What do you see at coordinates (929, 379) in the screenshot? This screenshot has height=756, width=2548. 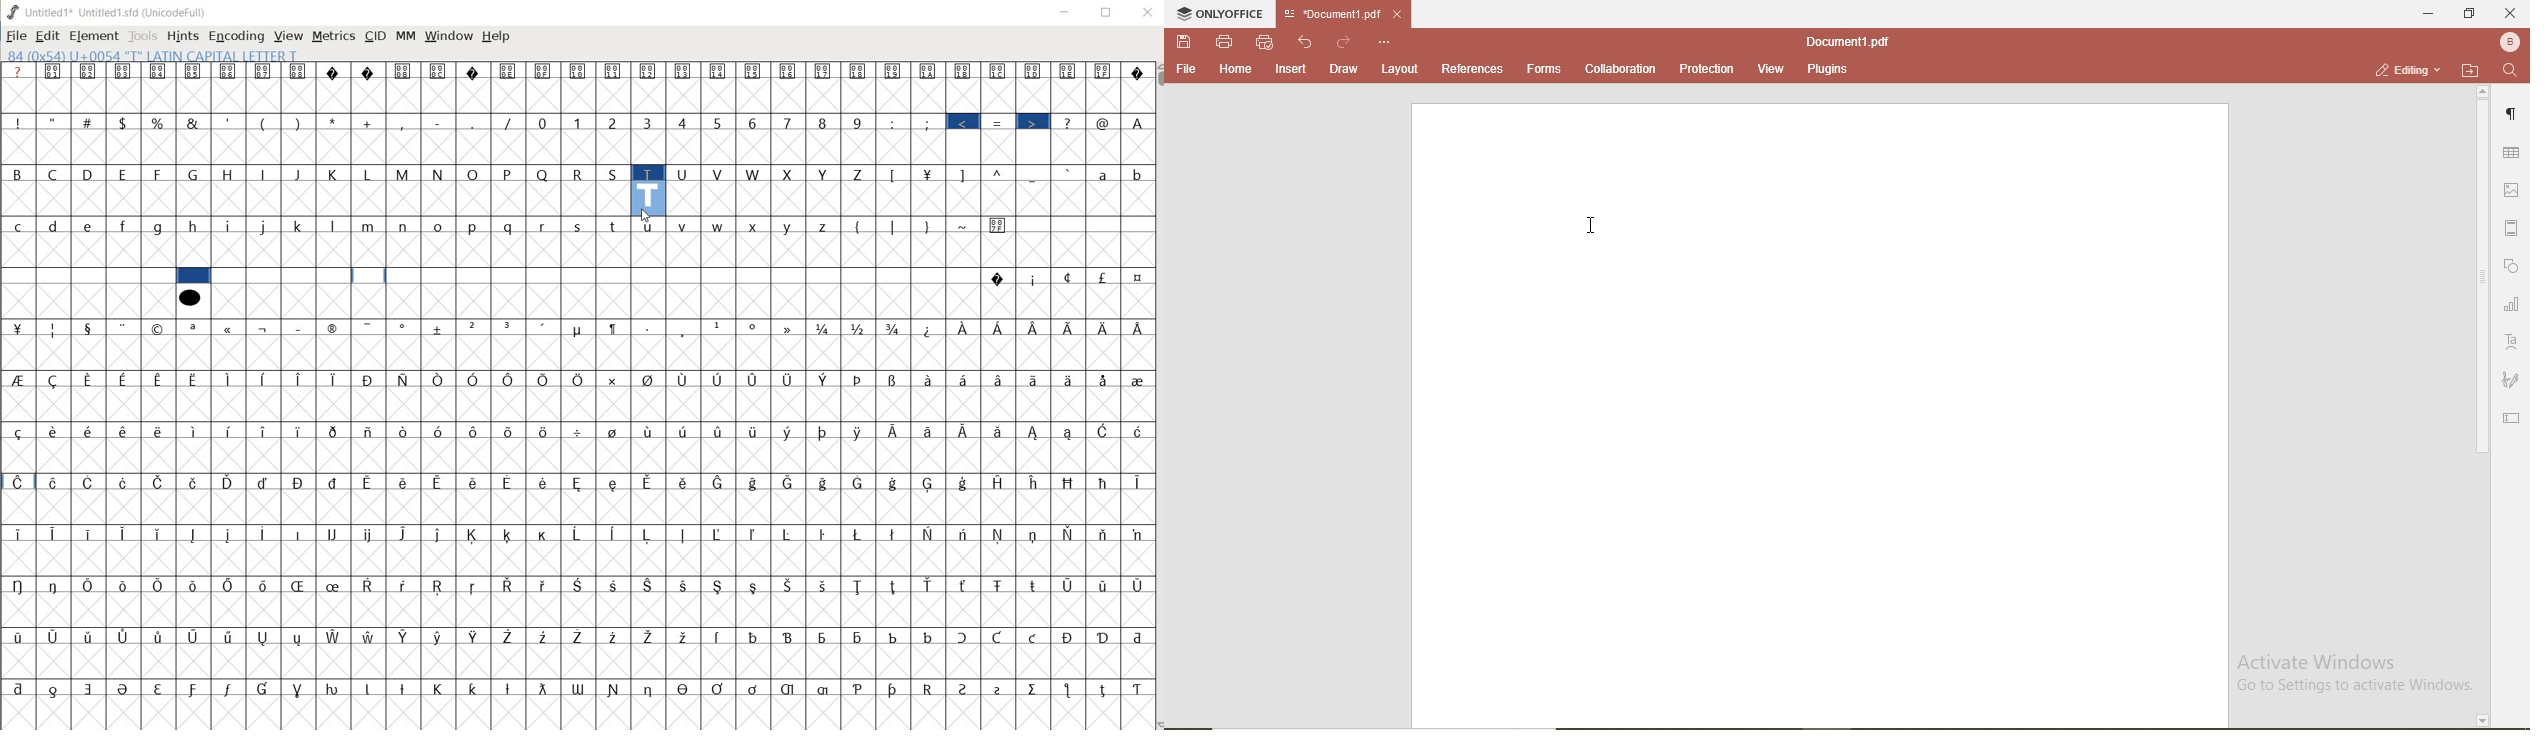 I see `Symbol` at bounding box center [929, 379].